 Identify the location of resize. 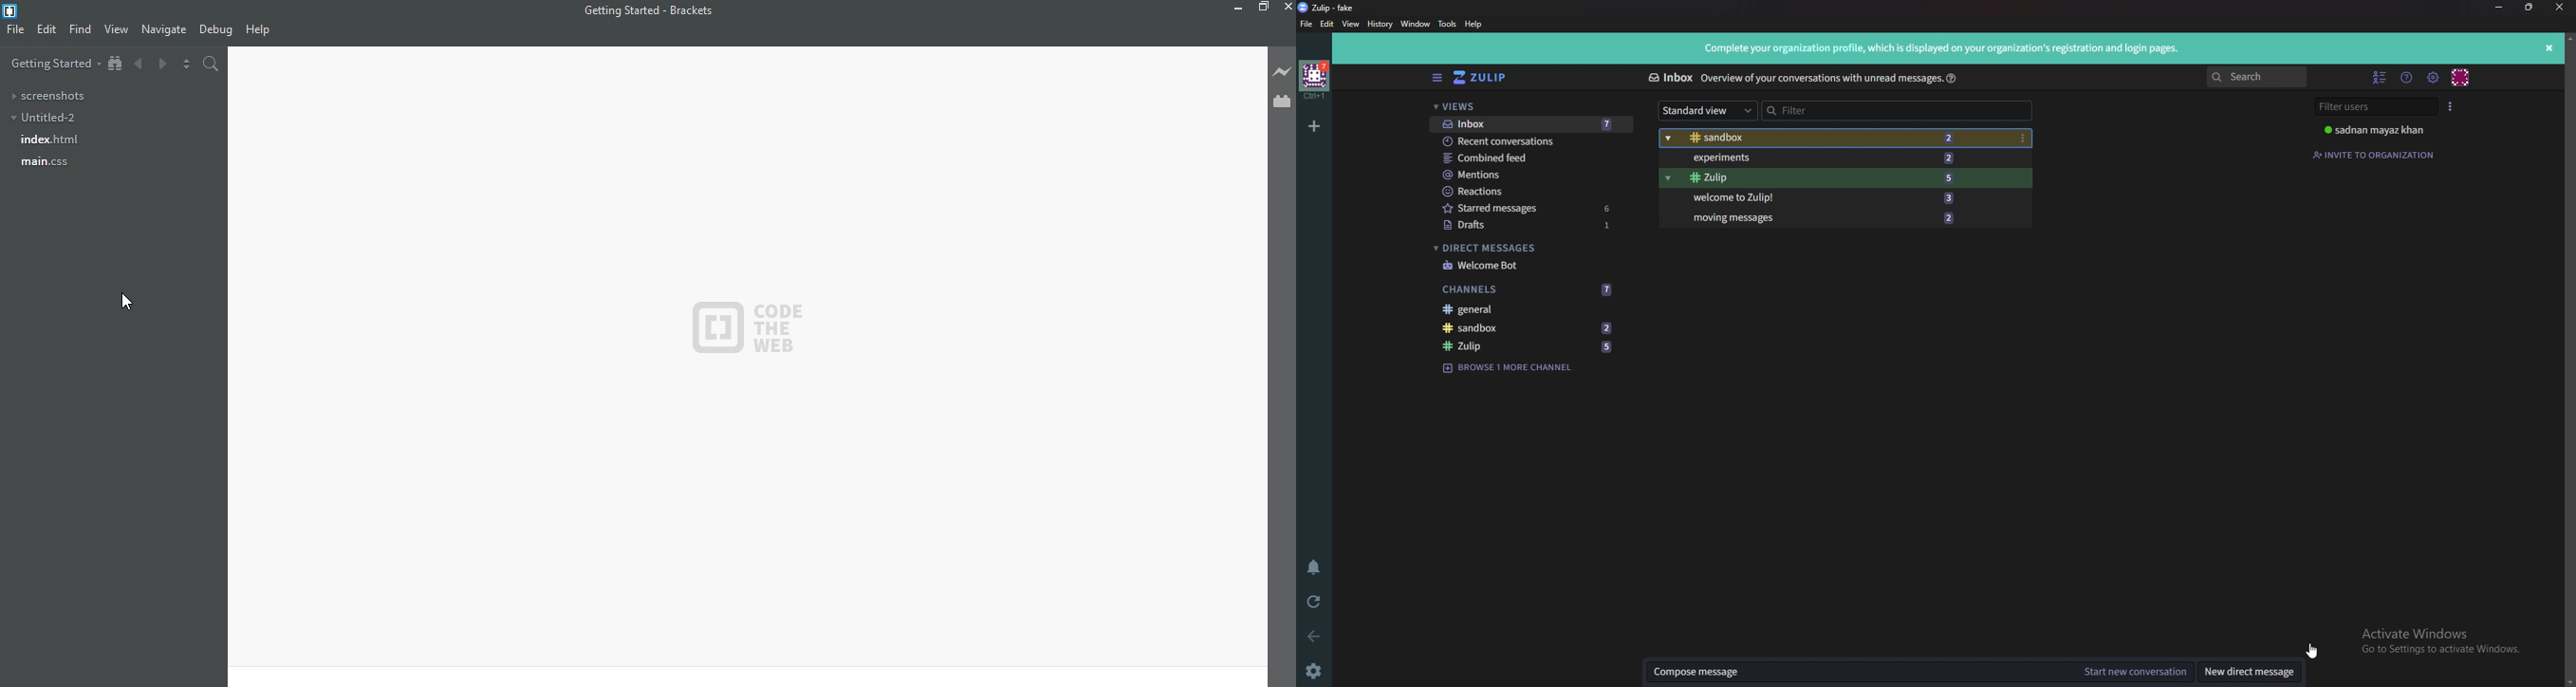
(2530, 8).